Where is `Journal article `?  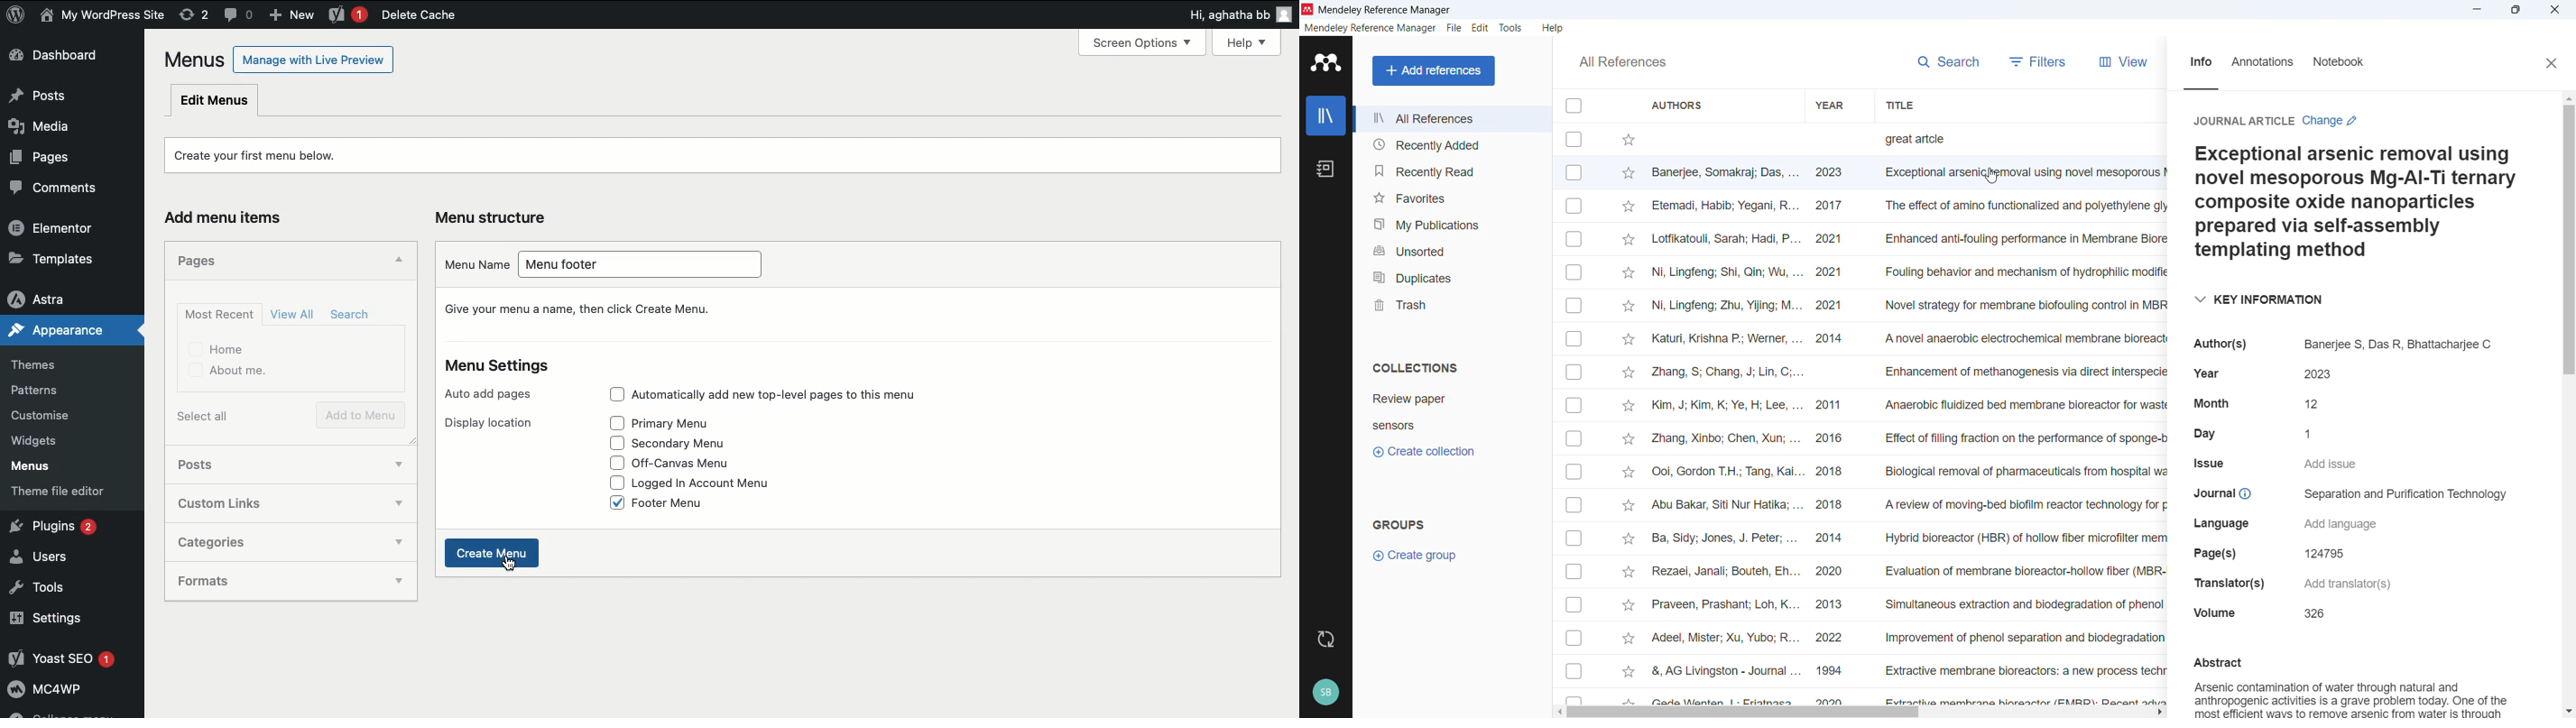
Journal article  is located at coordinates (2241, 120).